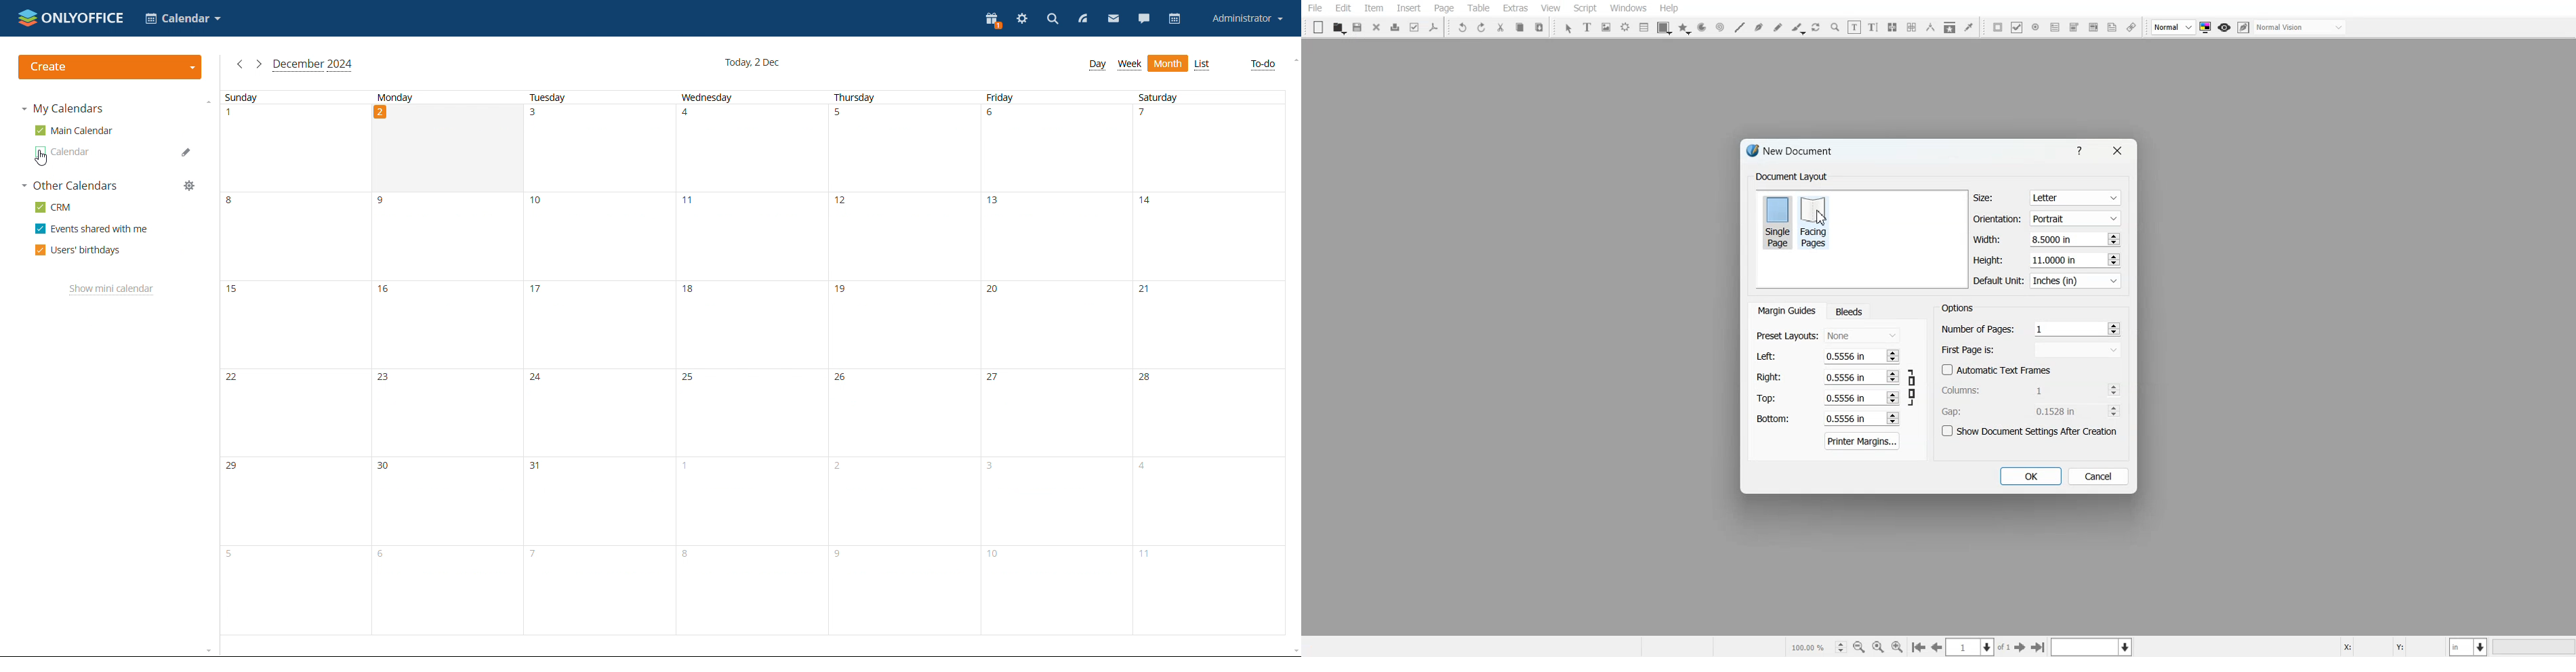 This screenshot has height=672, width=2576. What do you see at coordinates (1835, 27) in the screenshot?
I see `Zoom in or Out` at bounding box center [1835, 27].